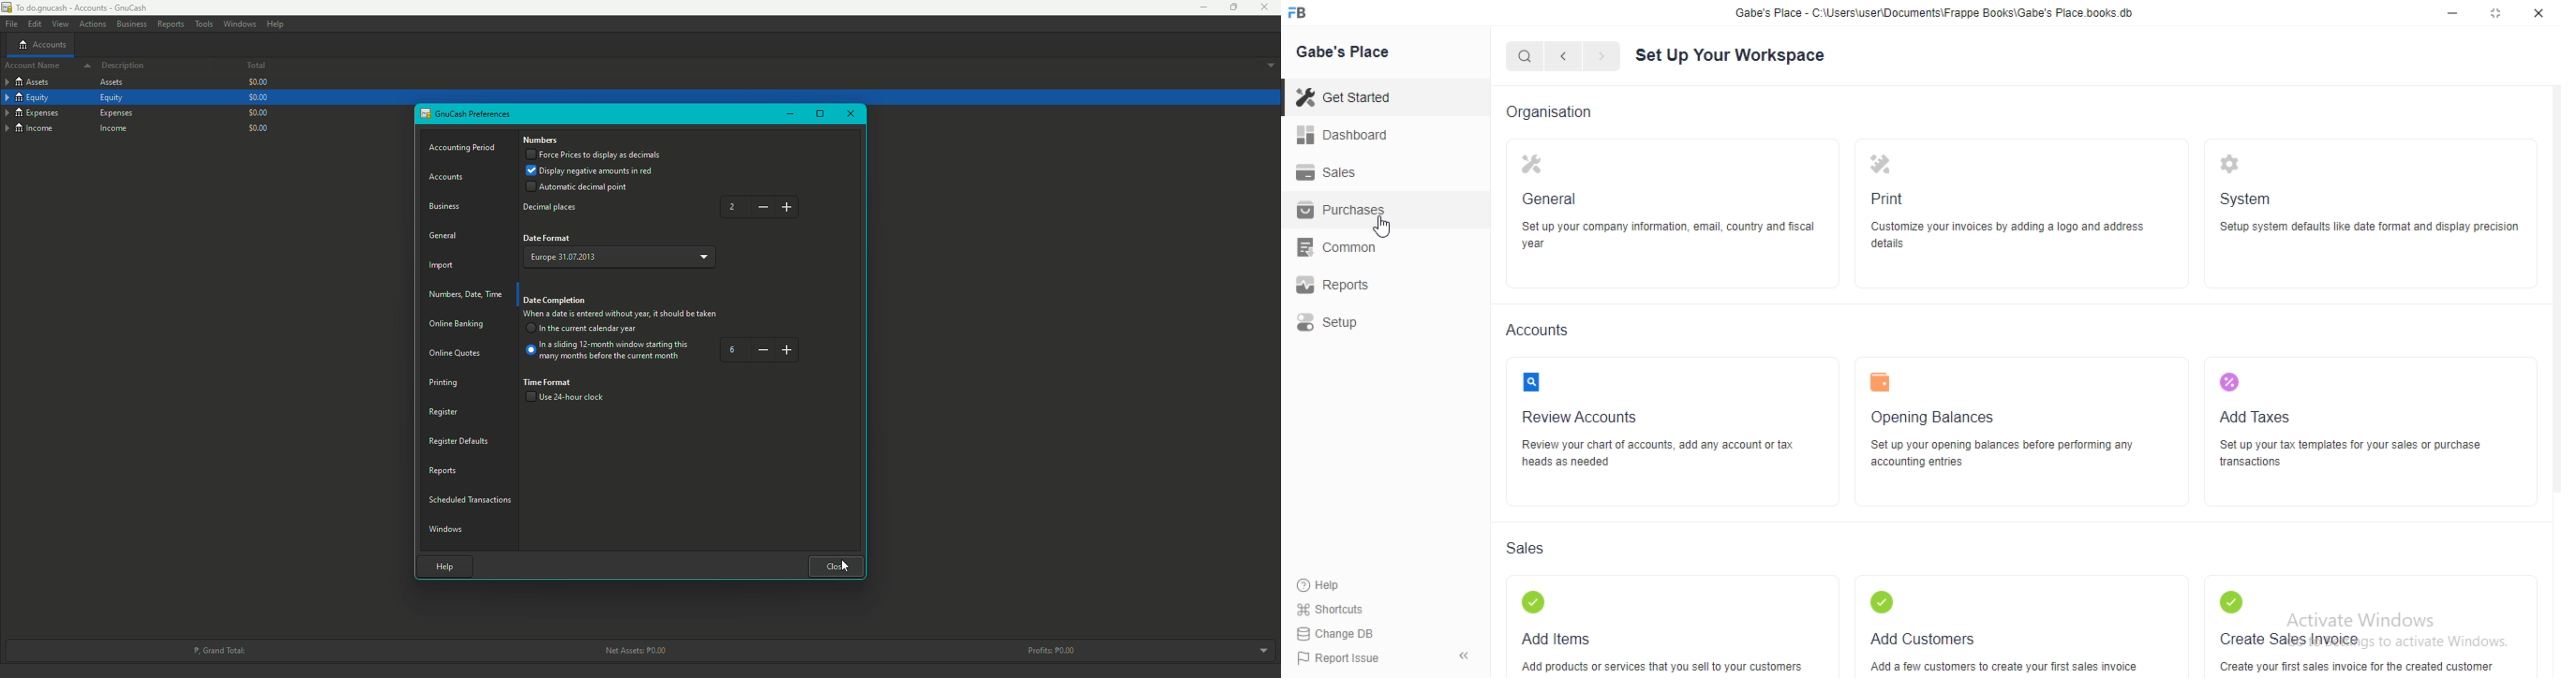  What do you see at coordinates (450, 178) in the screenshot?
I see `Accounts` at bounding box center [450, 178].